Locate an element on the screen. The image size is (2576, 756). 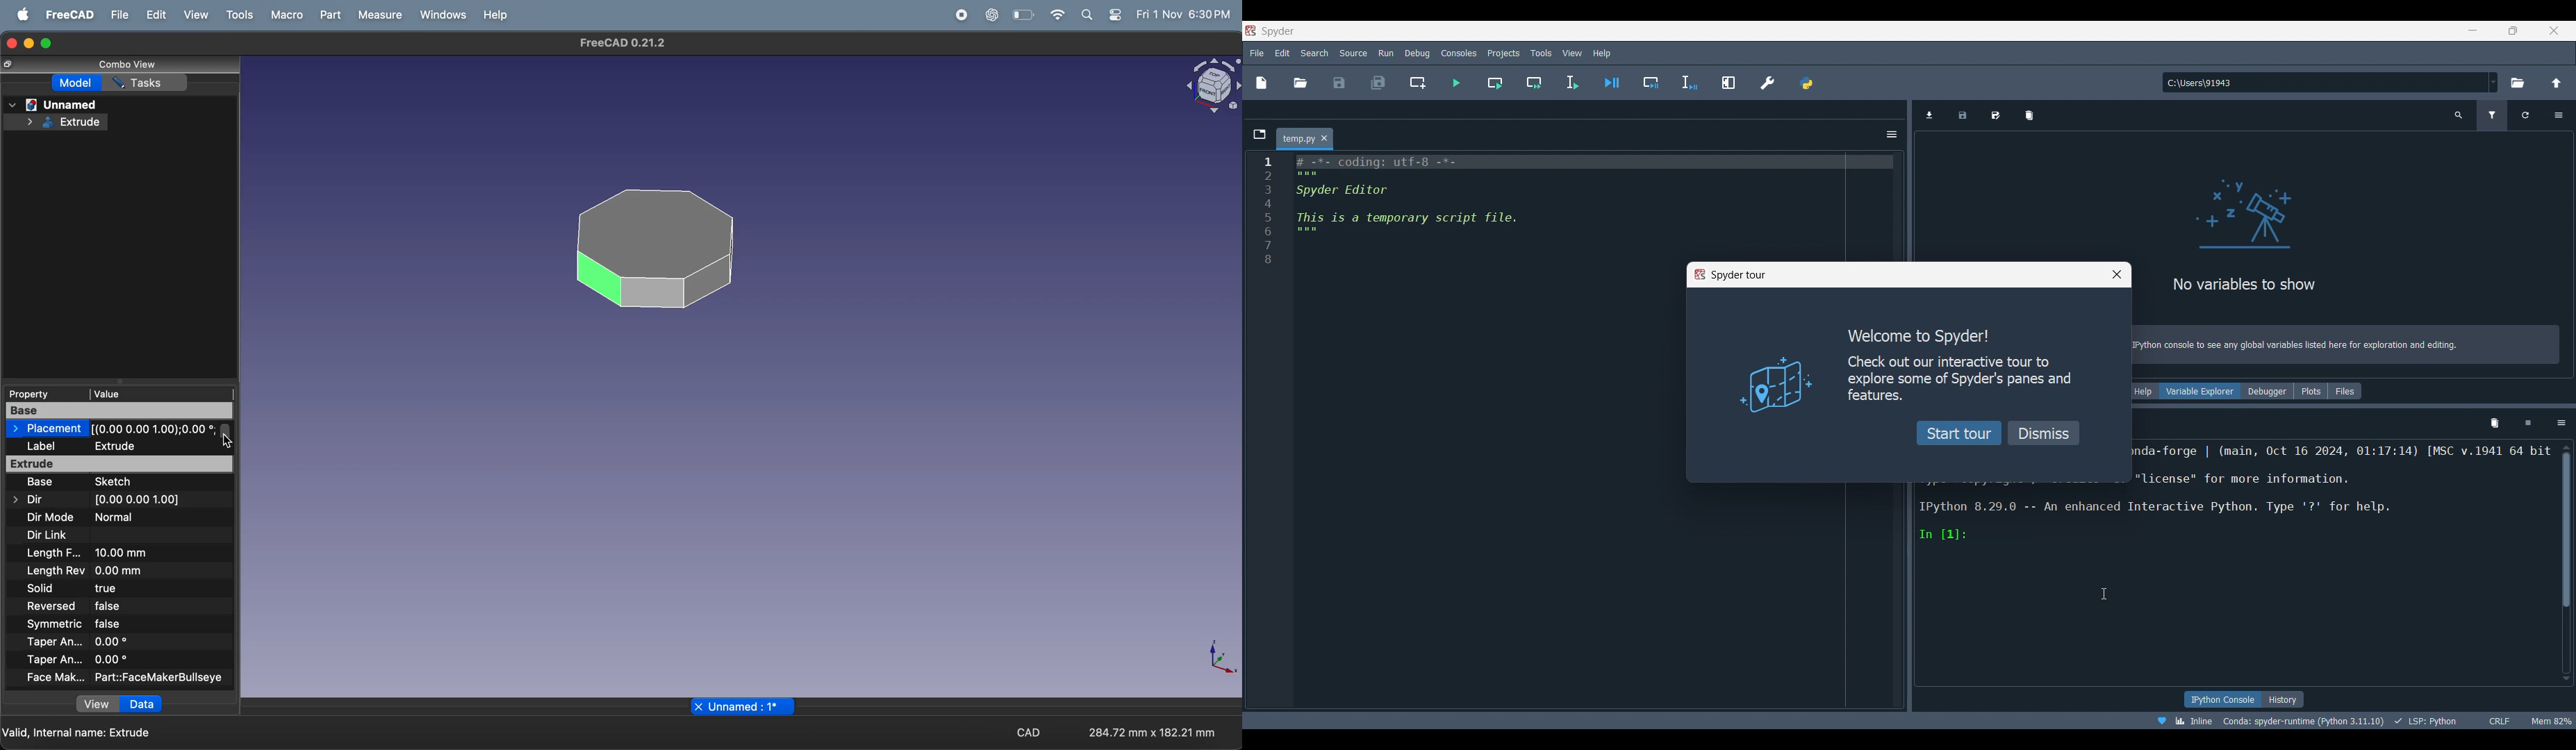
Symmetric false is located at coordinates (90, 623).